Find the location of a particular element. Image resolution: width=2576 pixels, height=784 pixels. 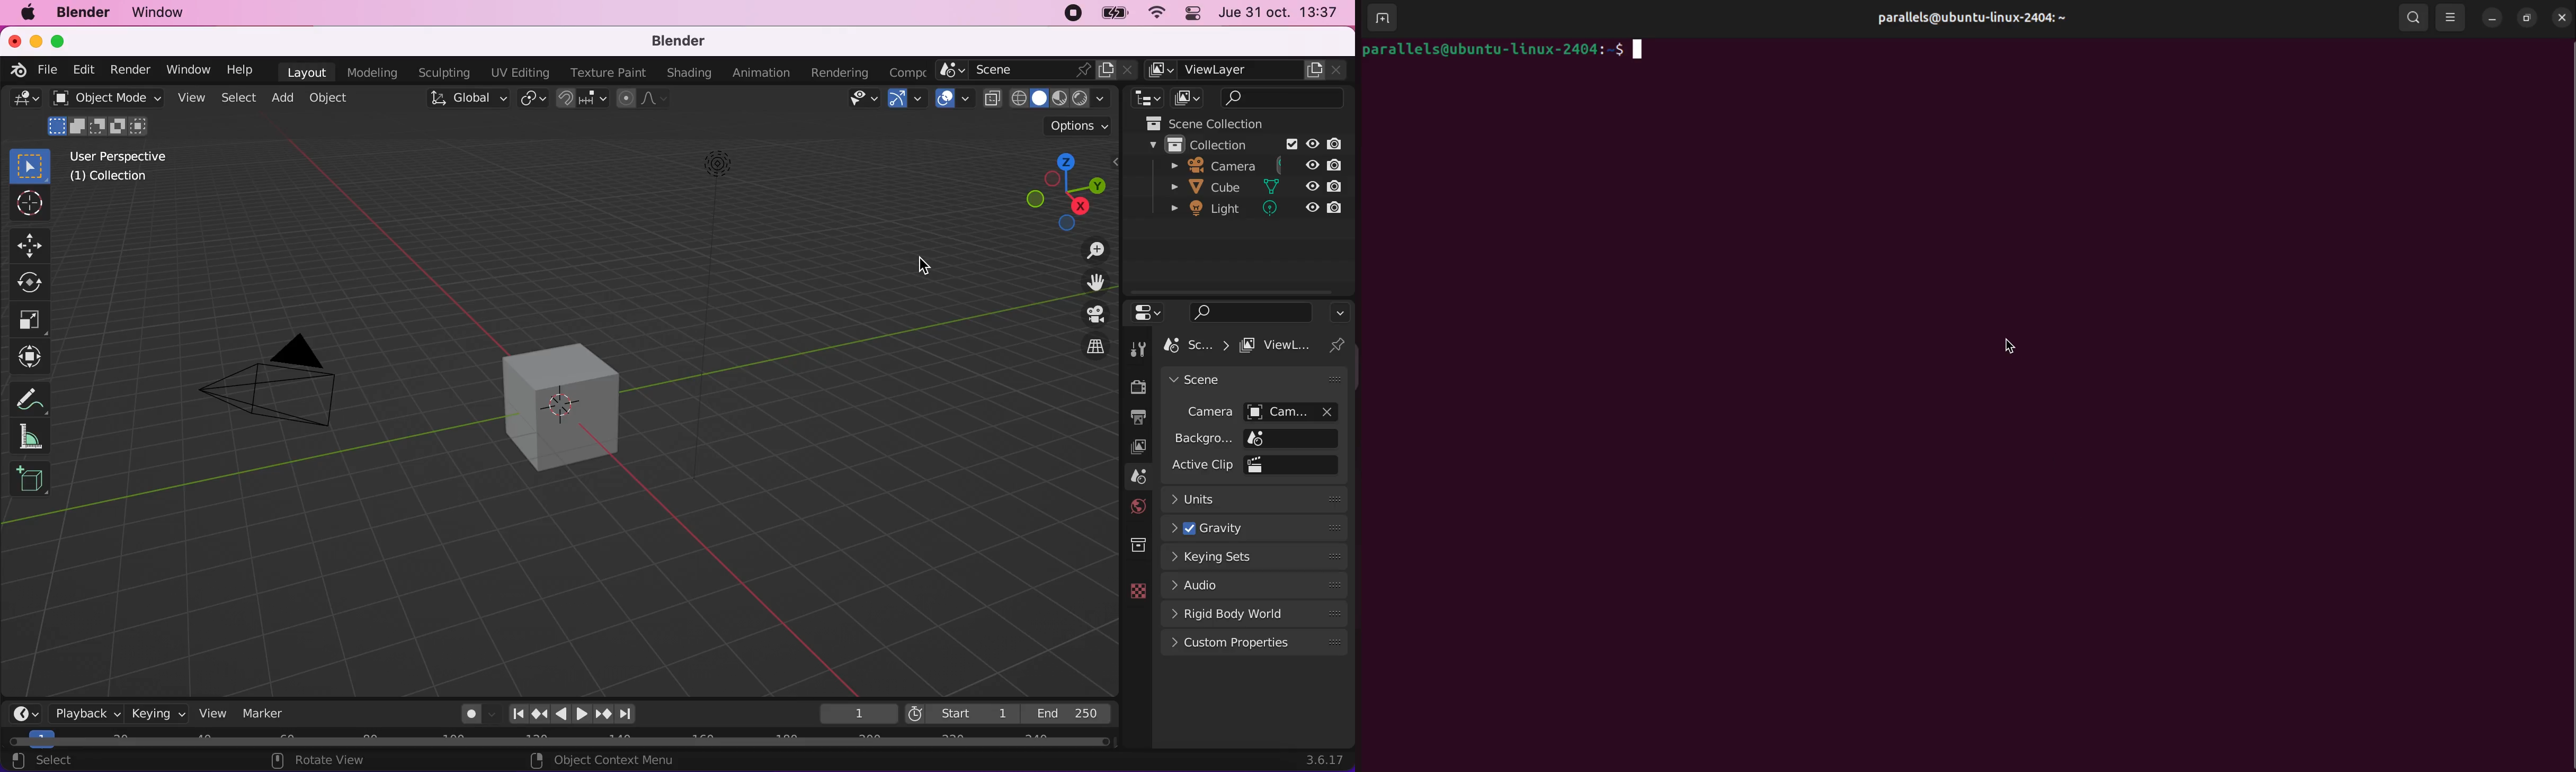

proportional editing objects is located at coordinates (641, 100).